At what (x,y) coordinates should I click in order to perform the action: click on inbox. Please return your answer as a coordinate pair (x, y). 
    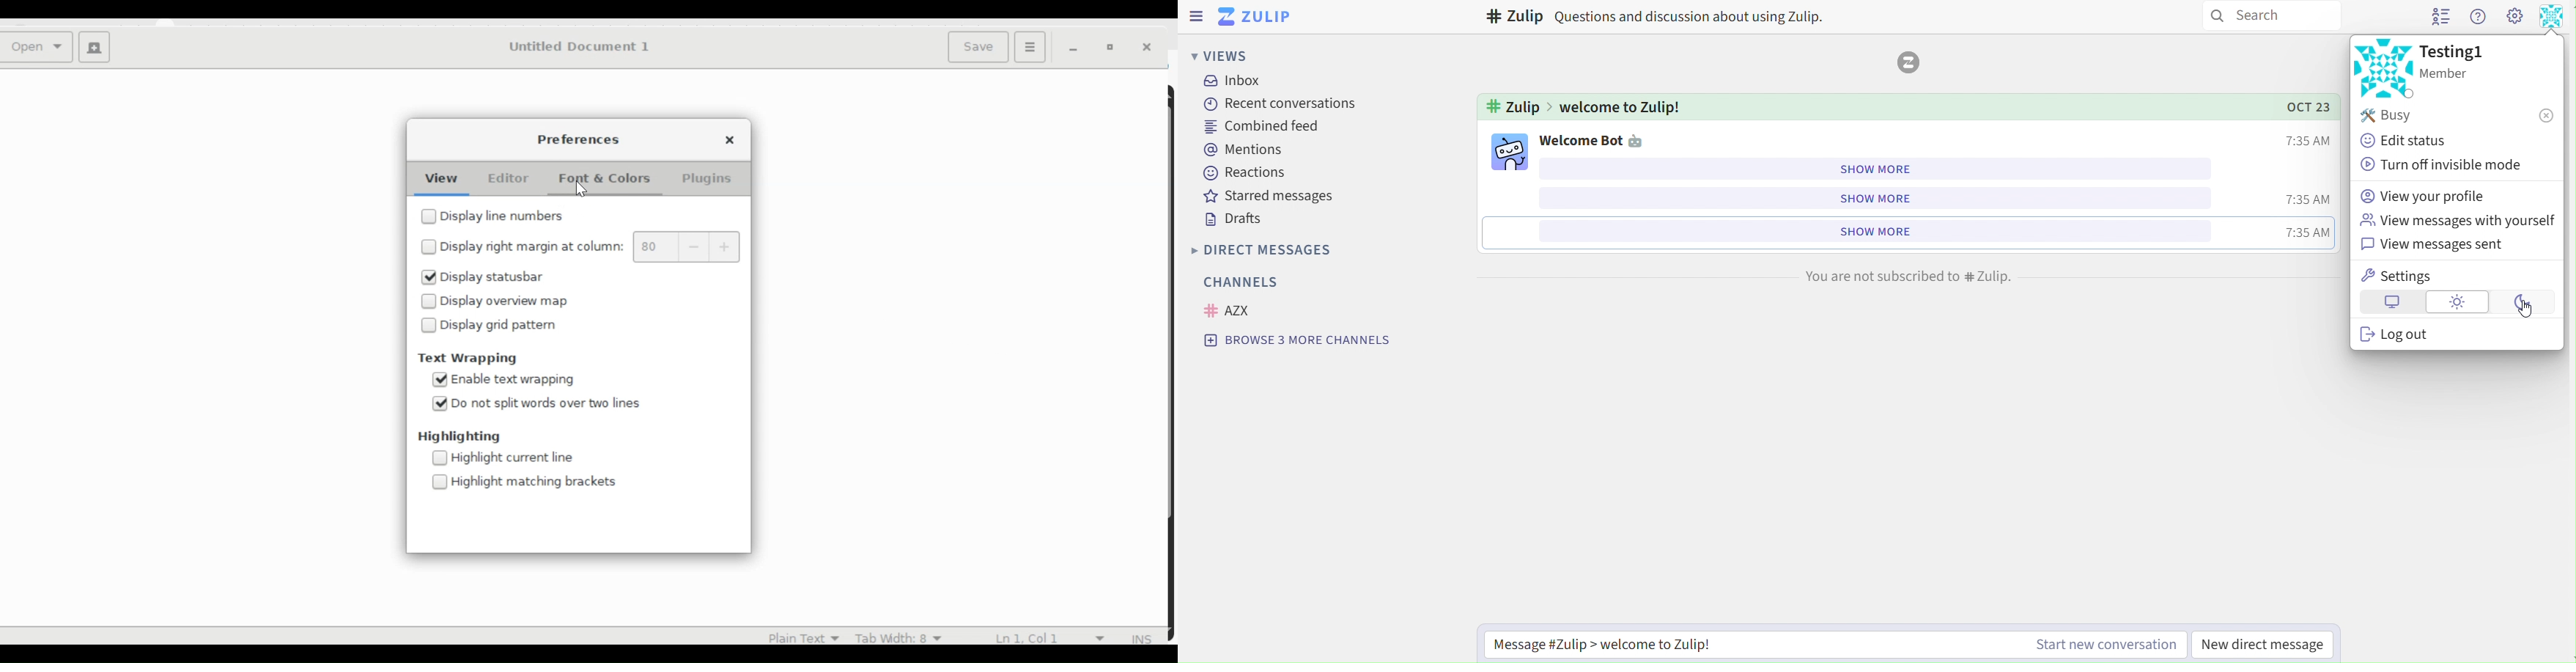
    Looking at the image, I should click on (1238, 82).